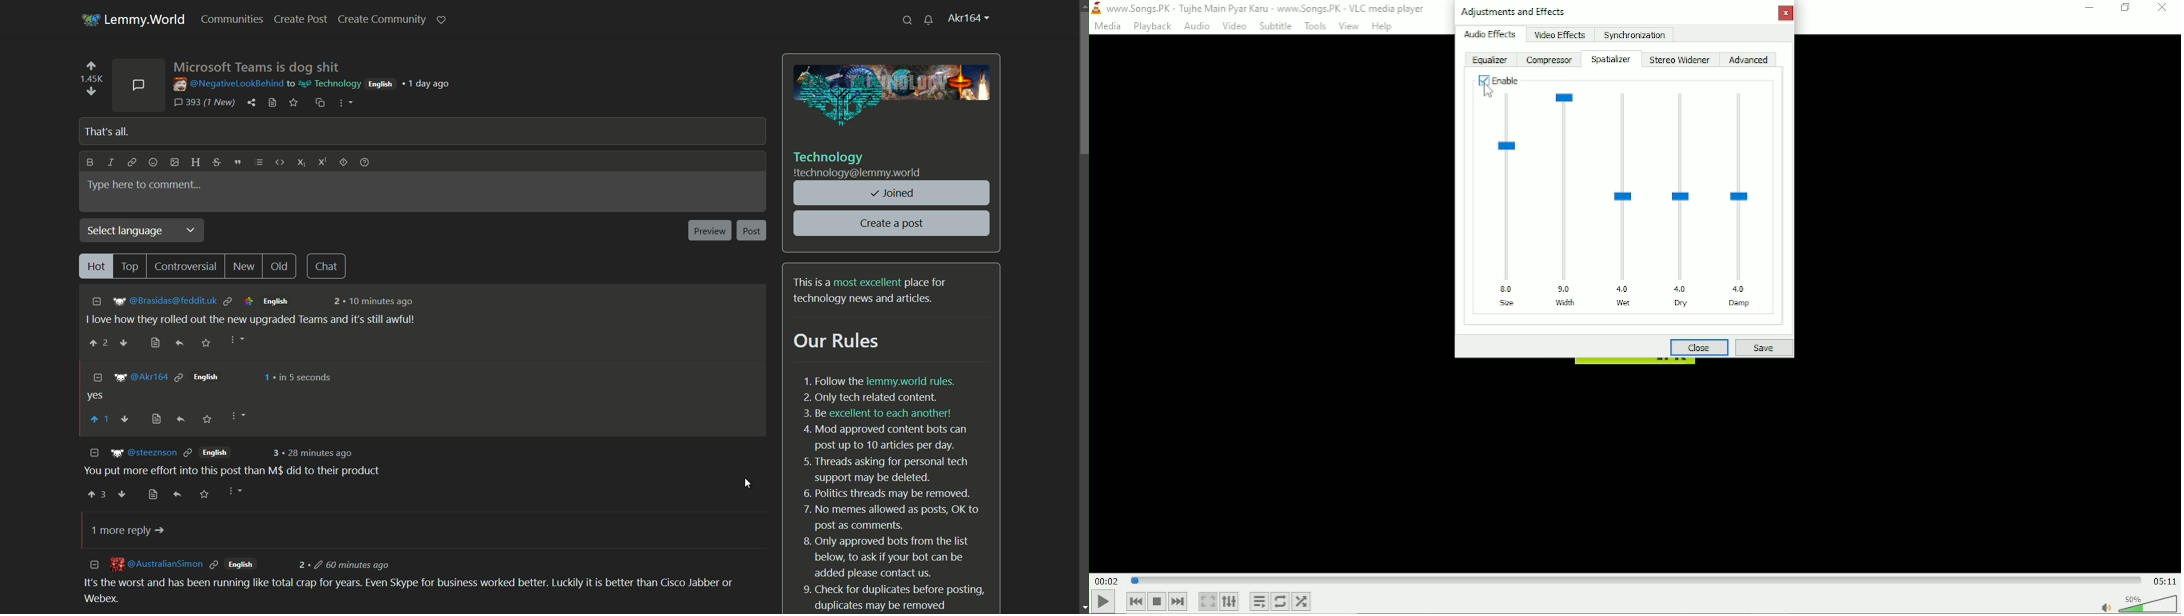  What do you see at coordinates (343, 103) in the screenshot?
I see `more options` at bounding box center [343, 103].